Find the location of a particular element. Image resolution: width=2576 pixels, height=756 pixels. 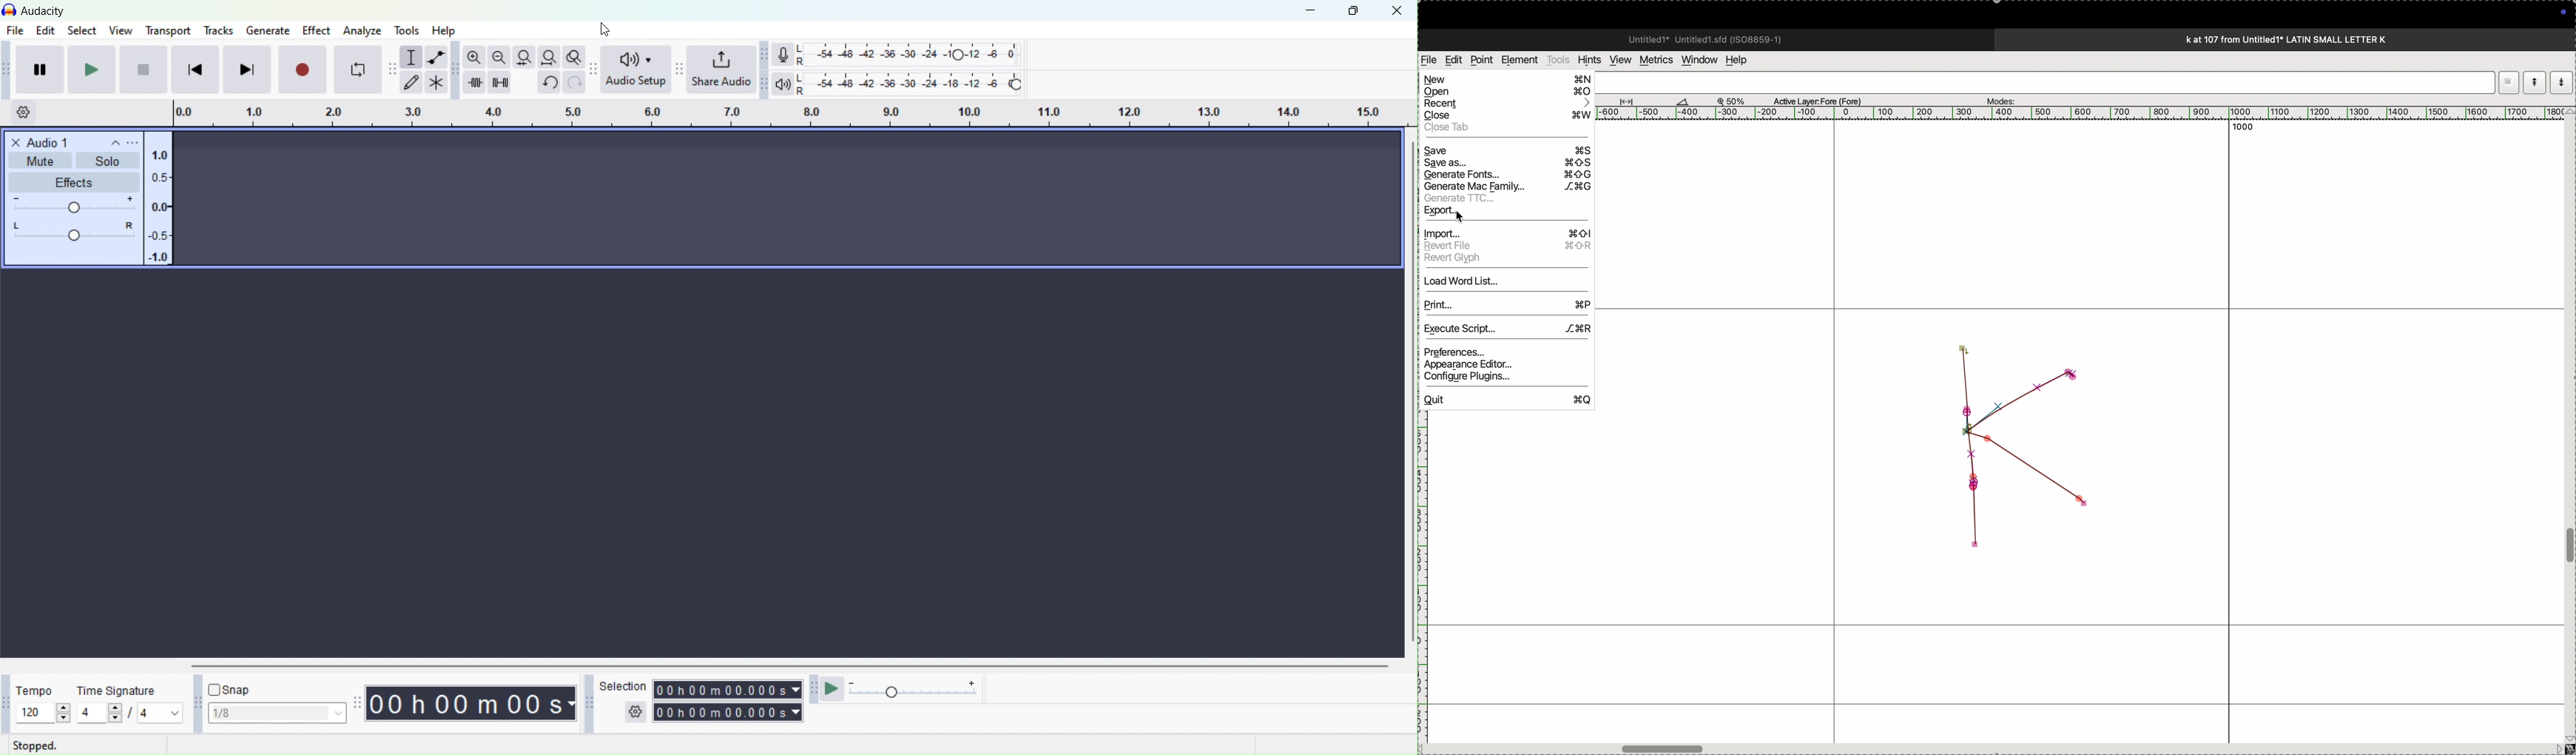

Silence audio selection is located at coordinates (501, 81).